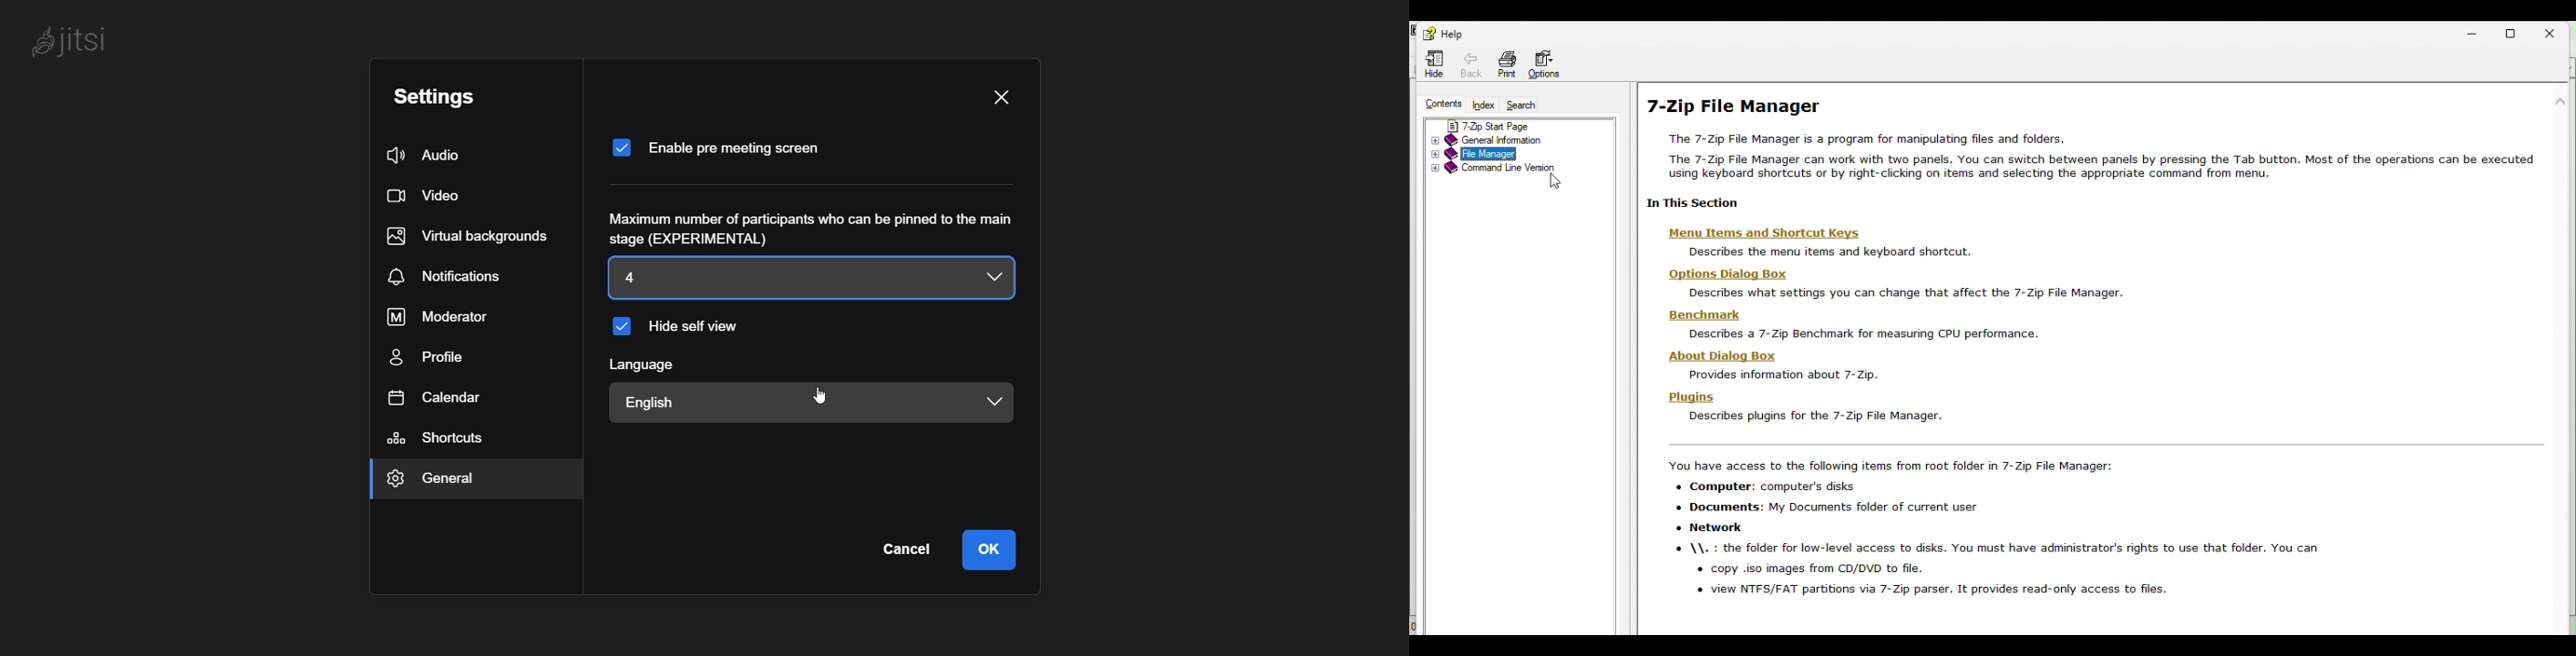  Describe the element at coordinates (1551, 65) in the screenshot. I see `Options` at that location.